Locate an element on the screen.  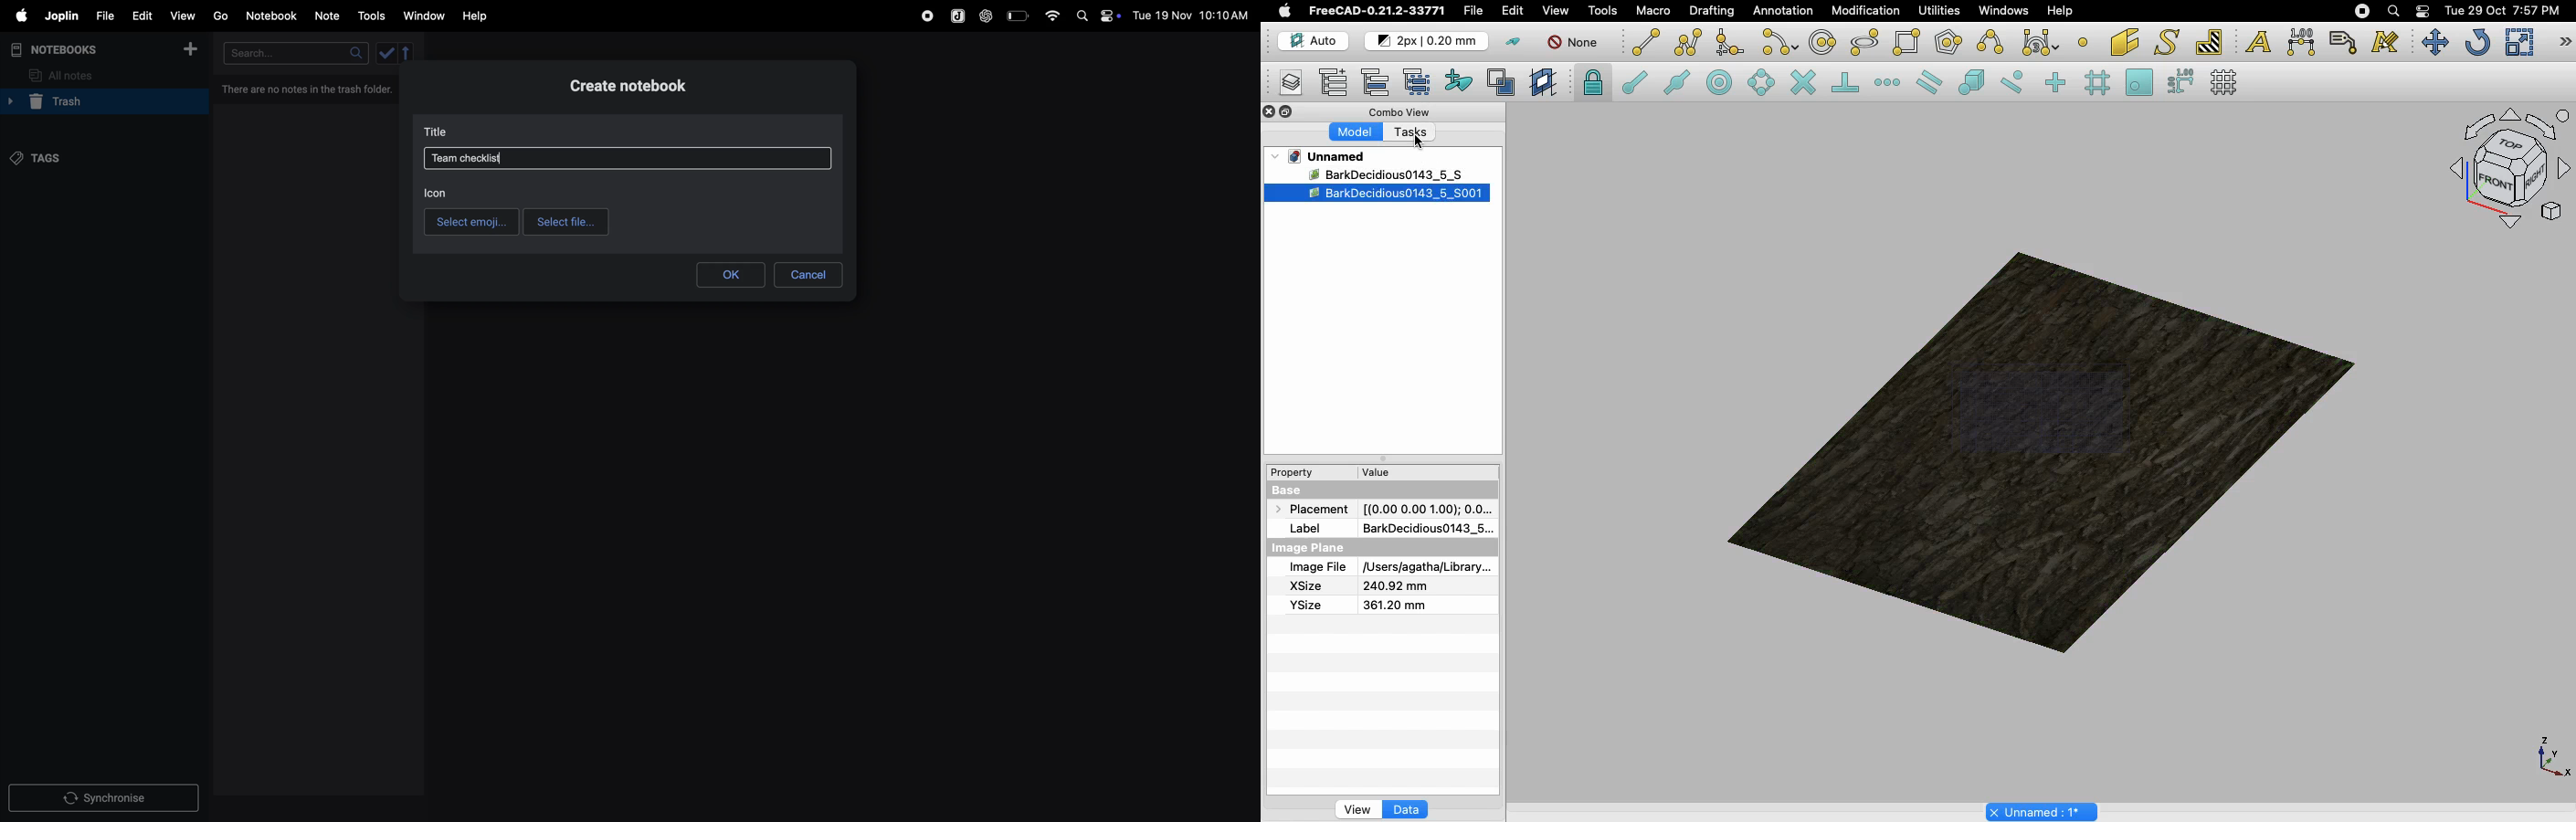
Snap extension is located at coordinates (1889, 83).